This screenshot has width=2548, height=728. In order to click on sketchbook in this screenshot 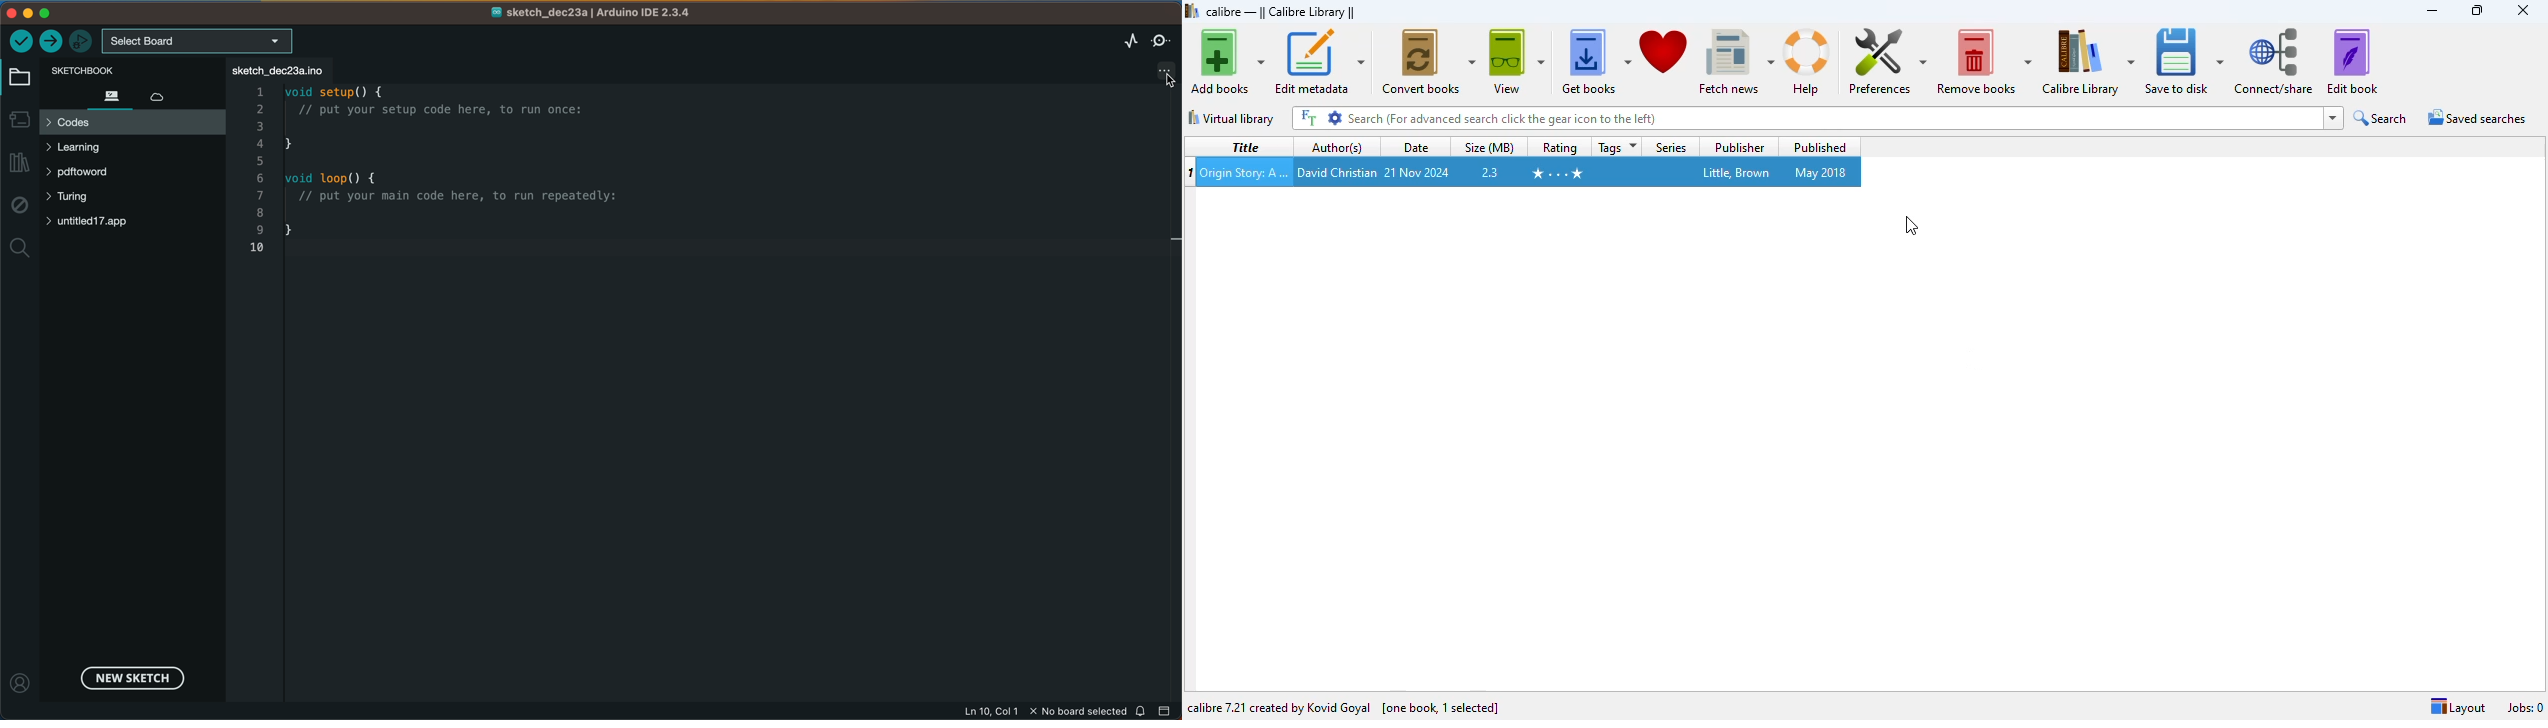, I will do `click(118, 69)`.